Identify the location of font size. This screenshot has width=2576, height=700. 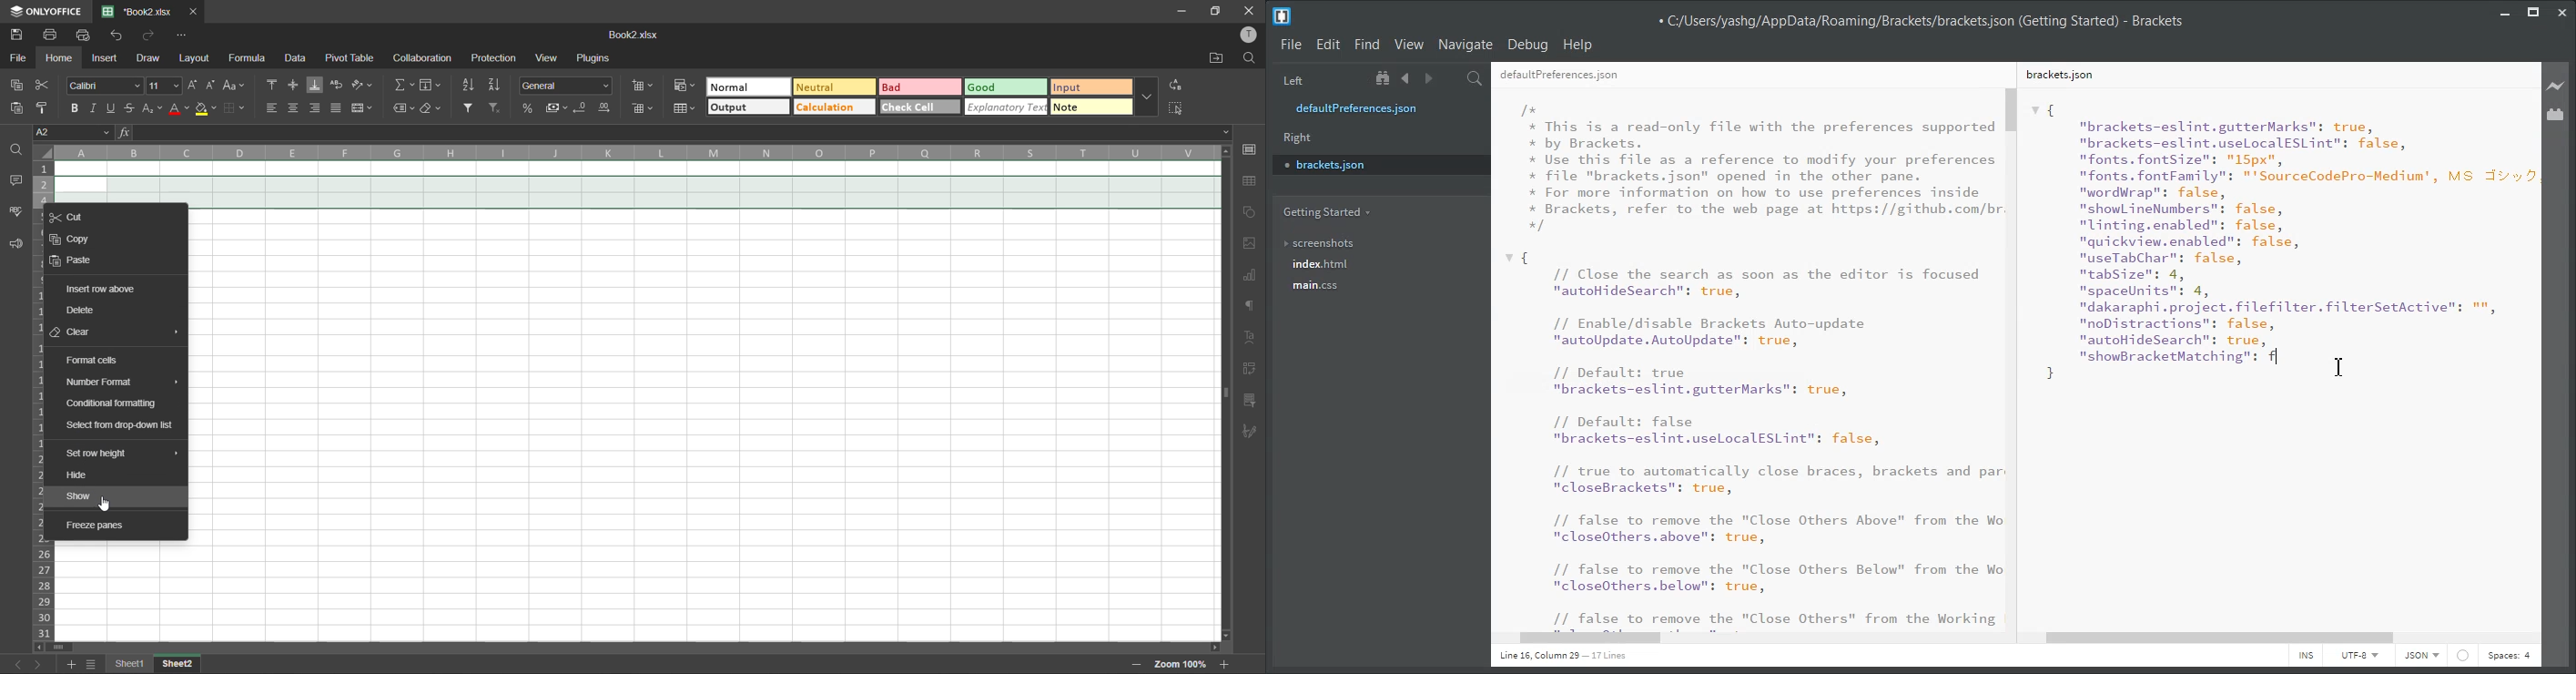
(164, 86).